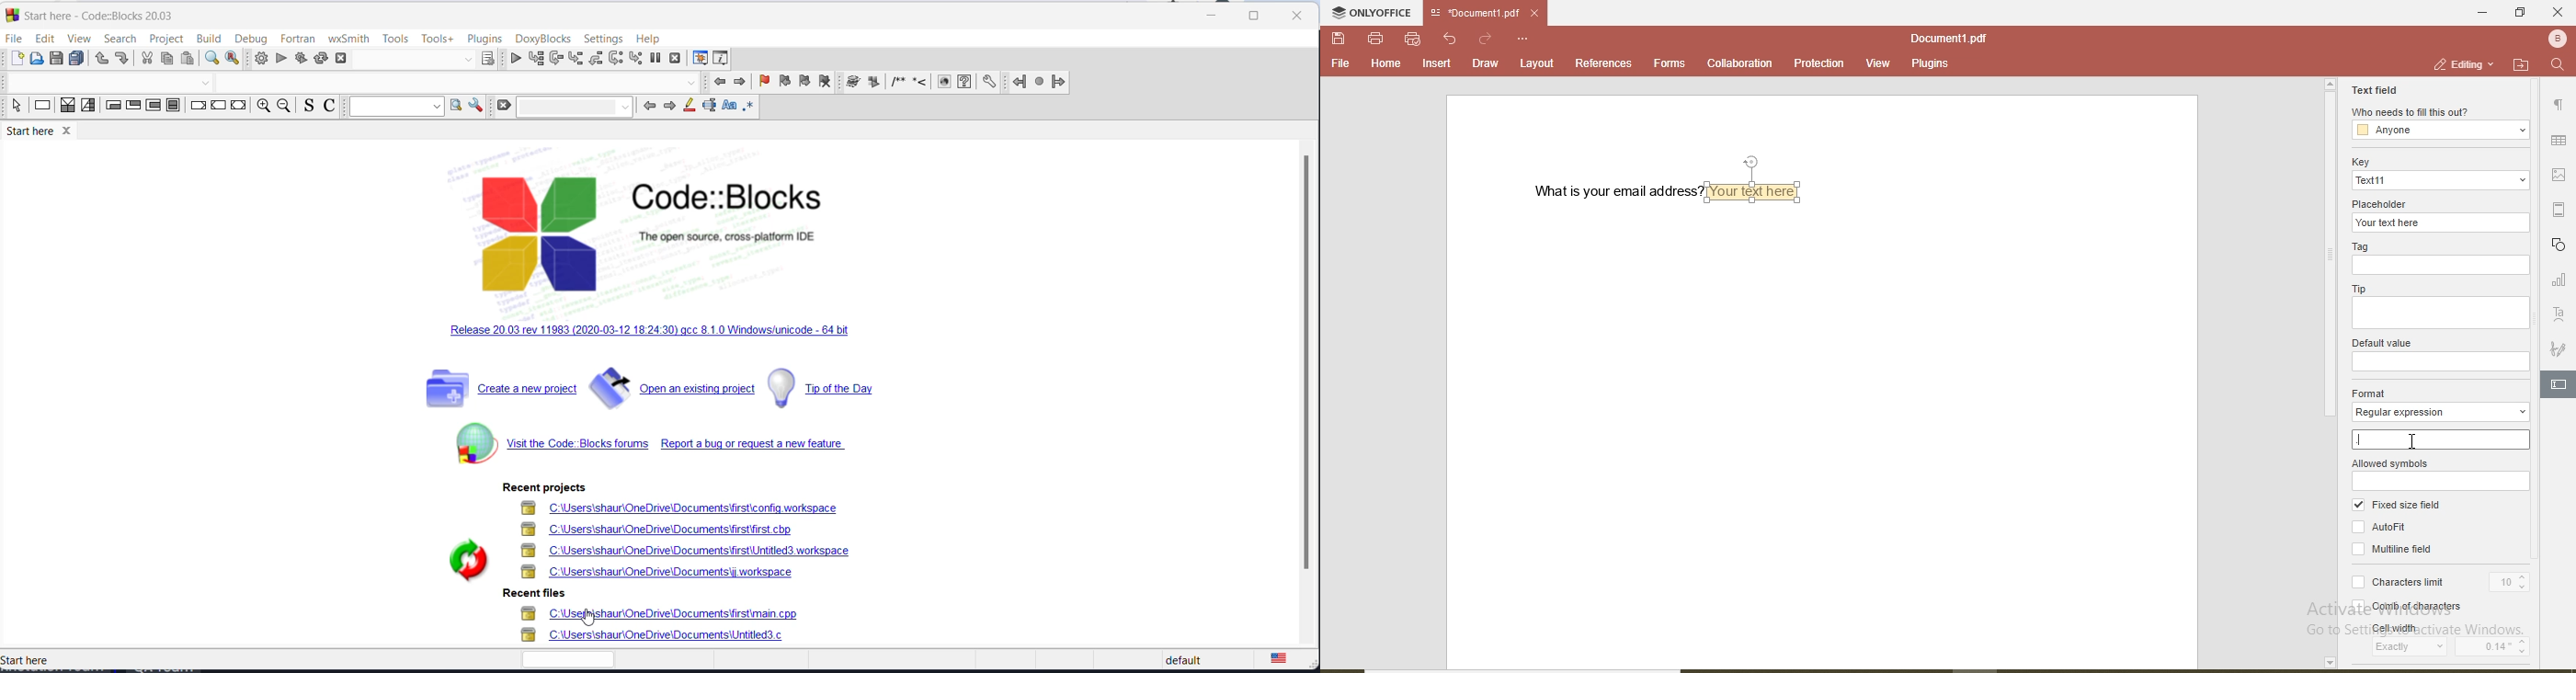 The width and height of the screenshot is (2576, 700). Describe the element at coordinates (2397, 551) in the screenshot. I see `multiline field` at that location.